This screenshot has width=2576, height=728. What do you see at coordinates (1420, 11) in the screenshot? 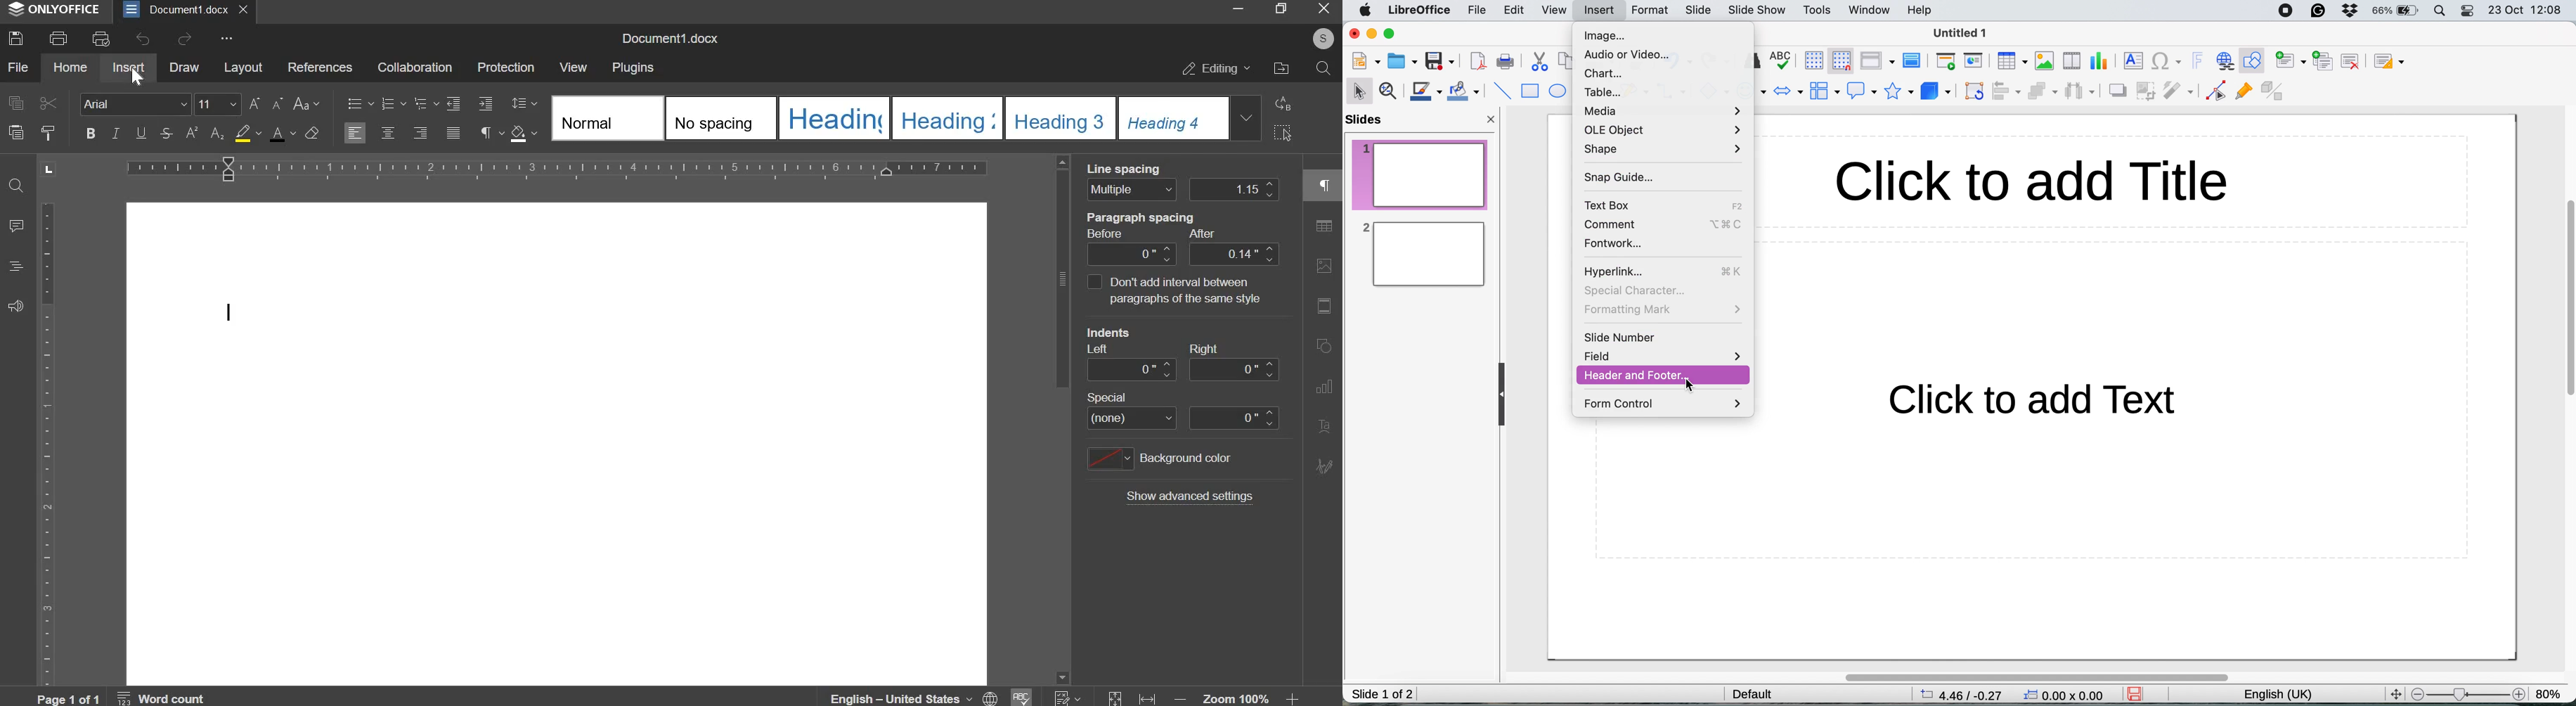
I see `libreoffice` at bounding box center [1420, 11].